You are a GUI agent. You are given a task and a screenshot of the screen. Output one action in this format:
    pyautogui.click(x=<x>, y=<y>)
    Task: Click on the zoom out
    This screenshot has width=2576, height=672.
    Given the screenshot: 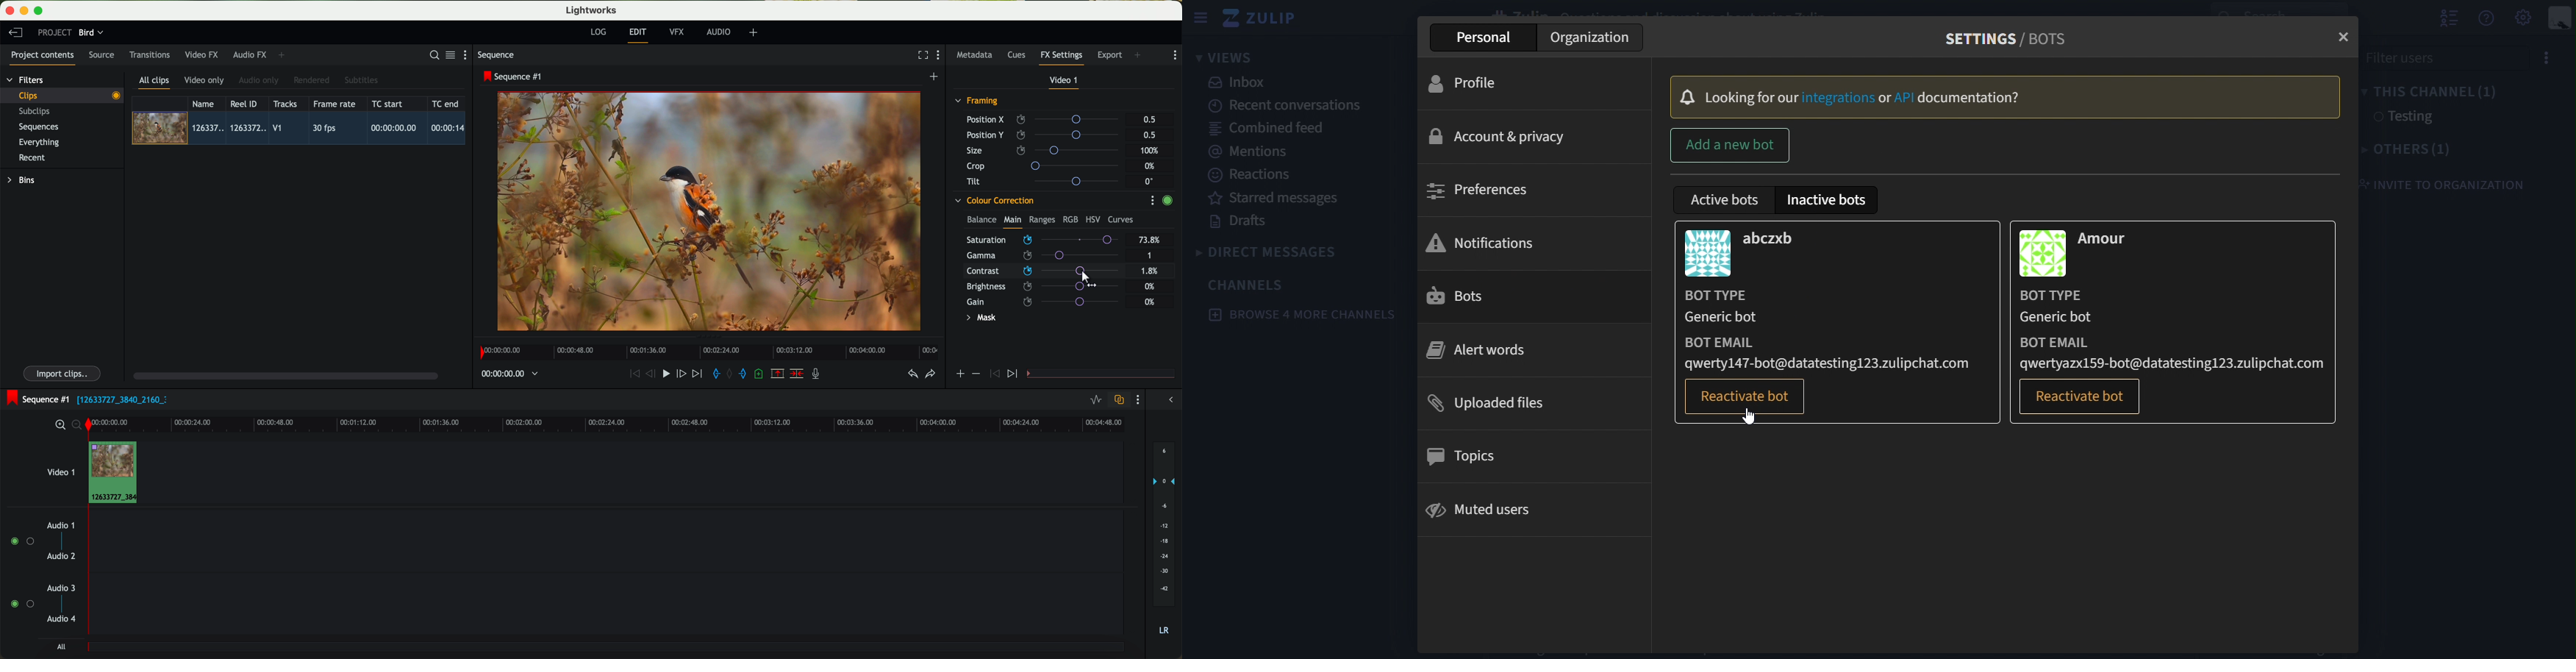 What is the action you would take?
    pyautogui.click(x=78, y=426)
    